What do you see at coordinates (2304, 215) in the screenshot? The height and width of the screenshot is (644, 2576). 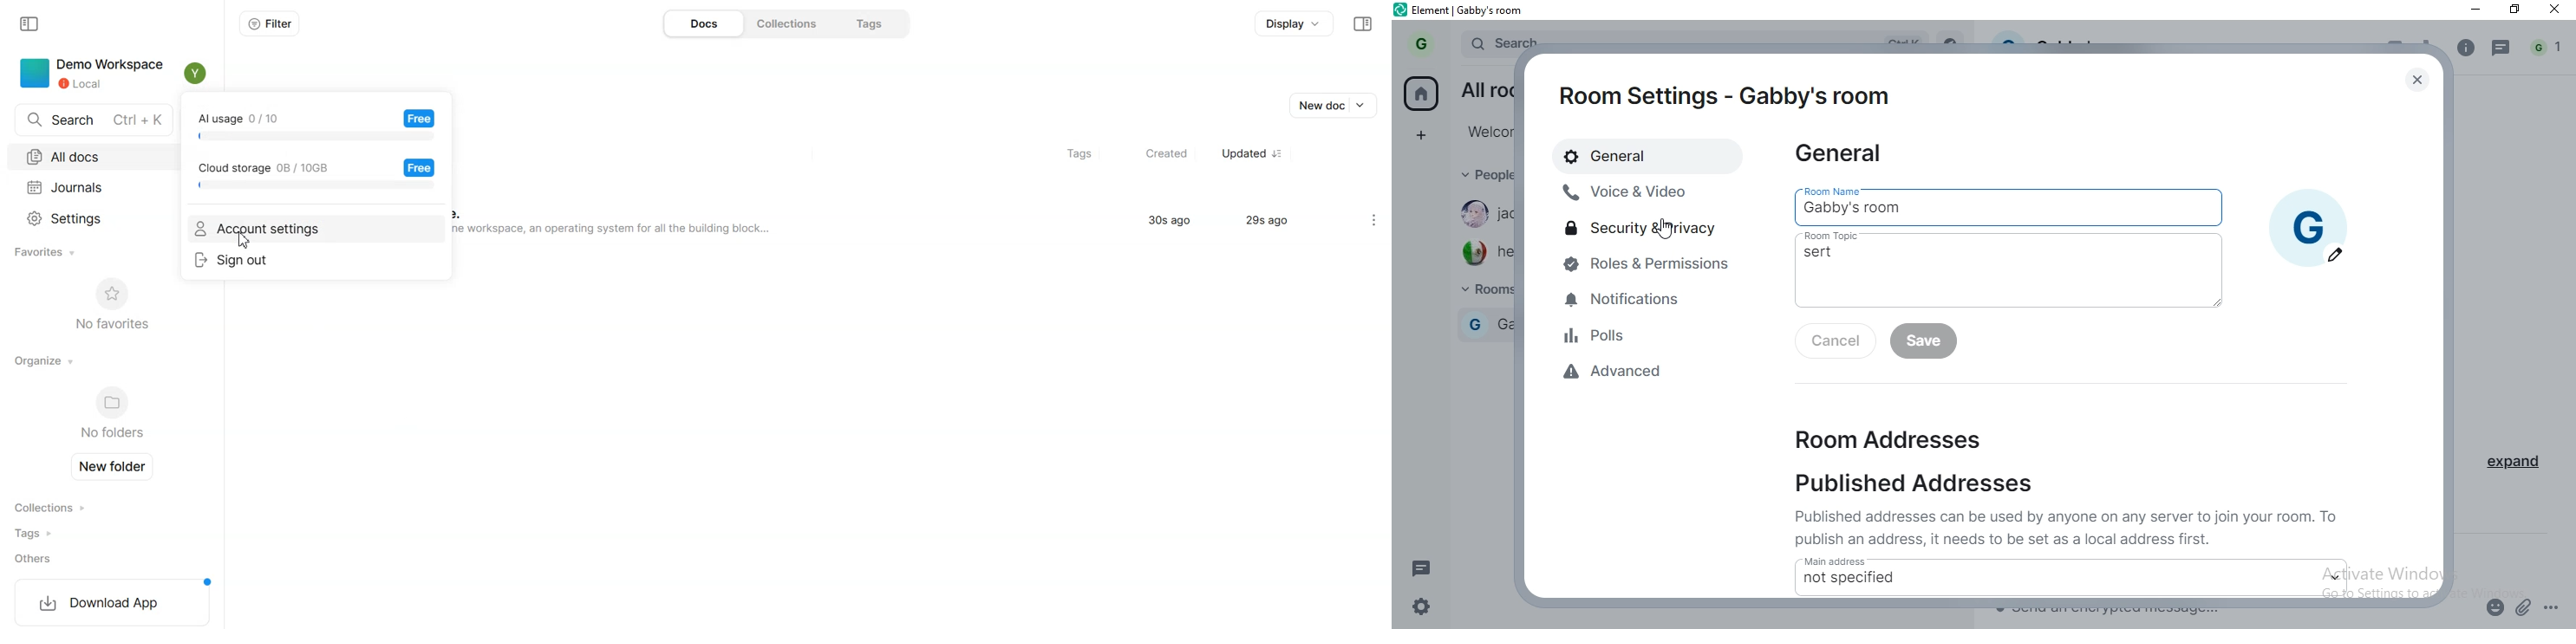 I see `profile picture` at bounding box center [2304, 215].